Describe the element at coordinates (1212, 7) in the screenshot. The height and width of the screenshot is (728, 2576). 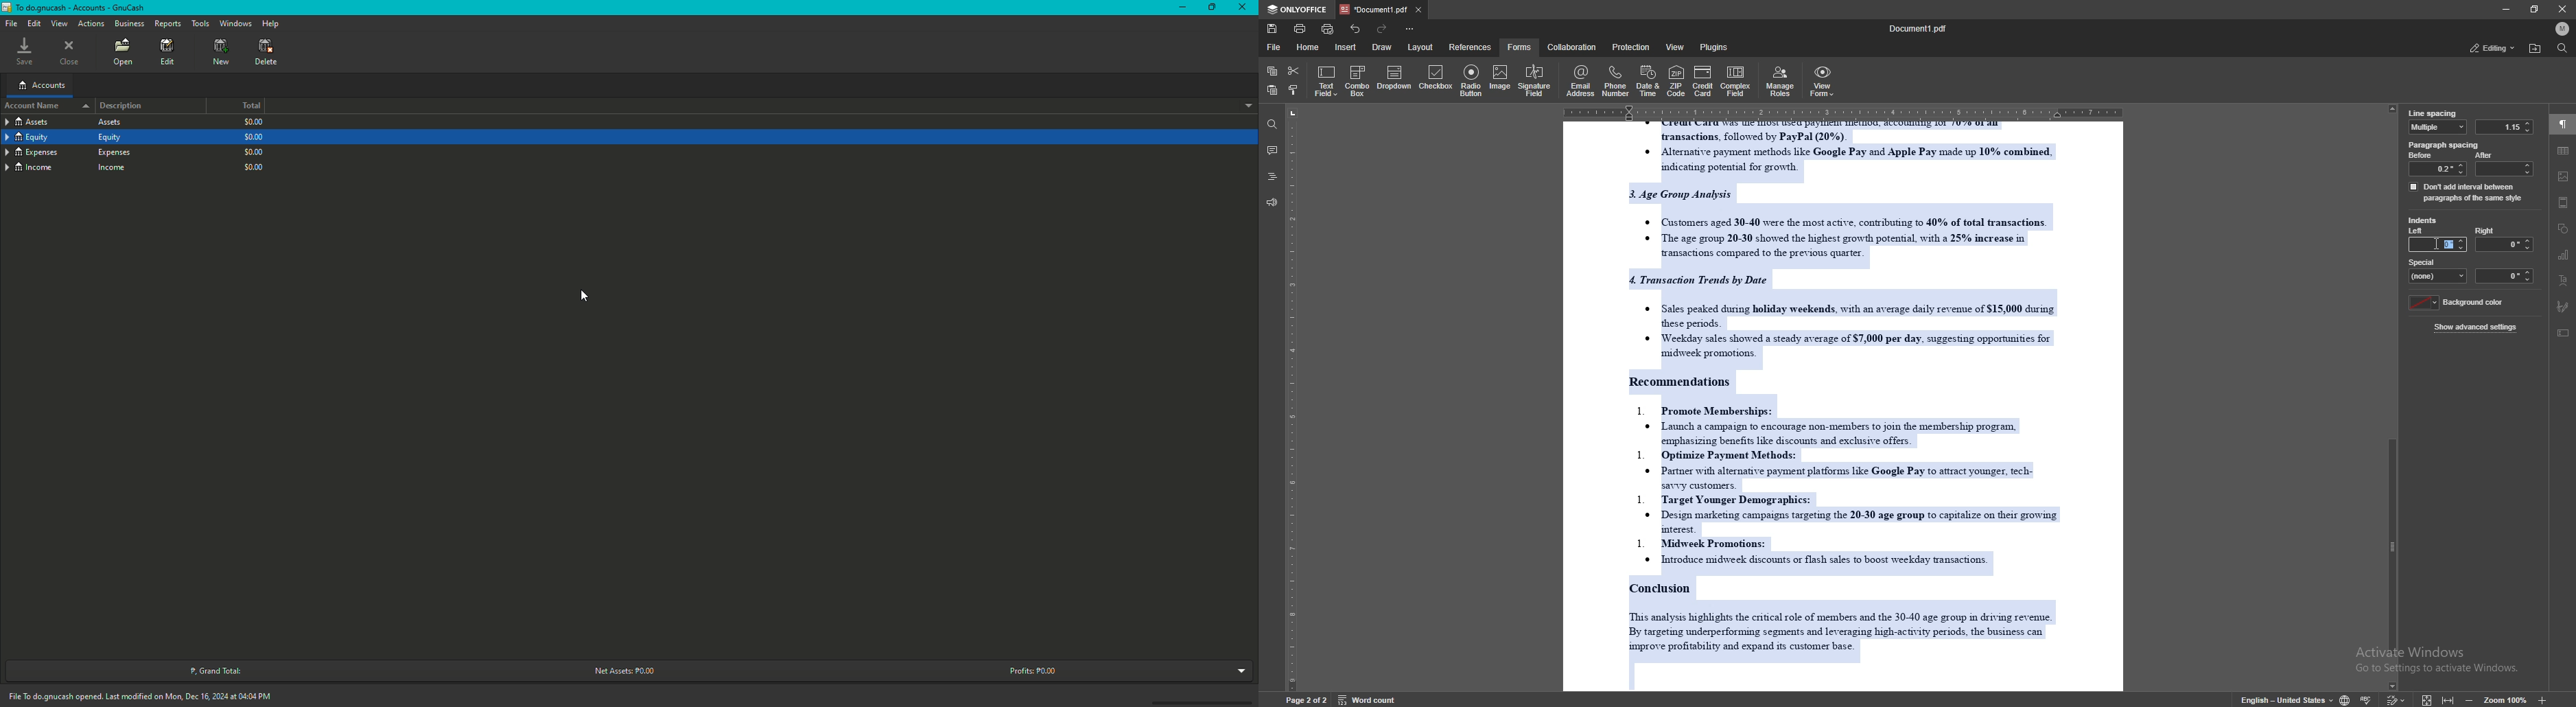
I see `Restore` at that location.